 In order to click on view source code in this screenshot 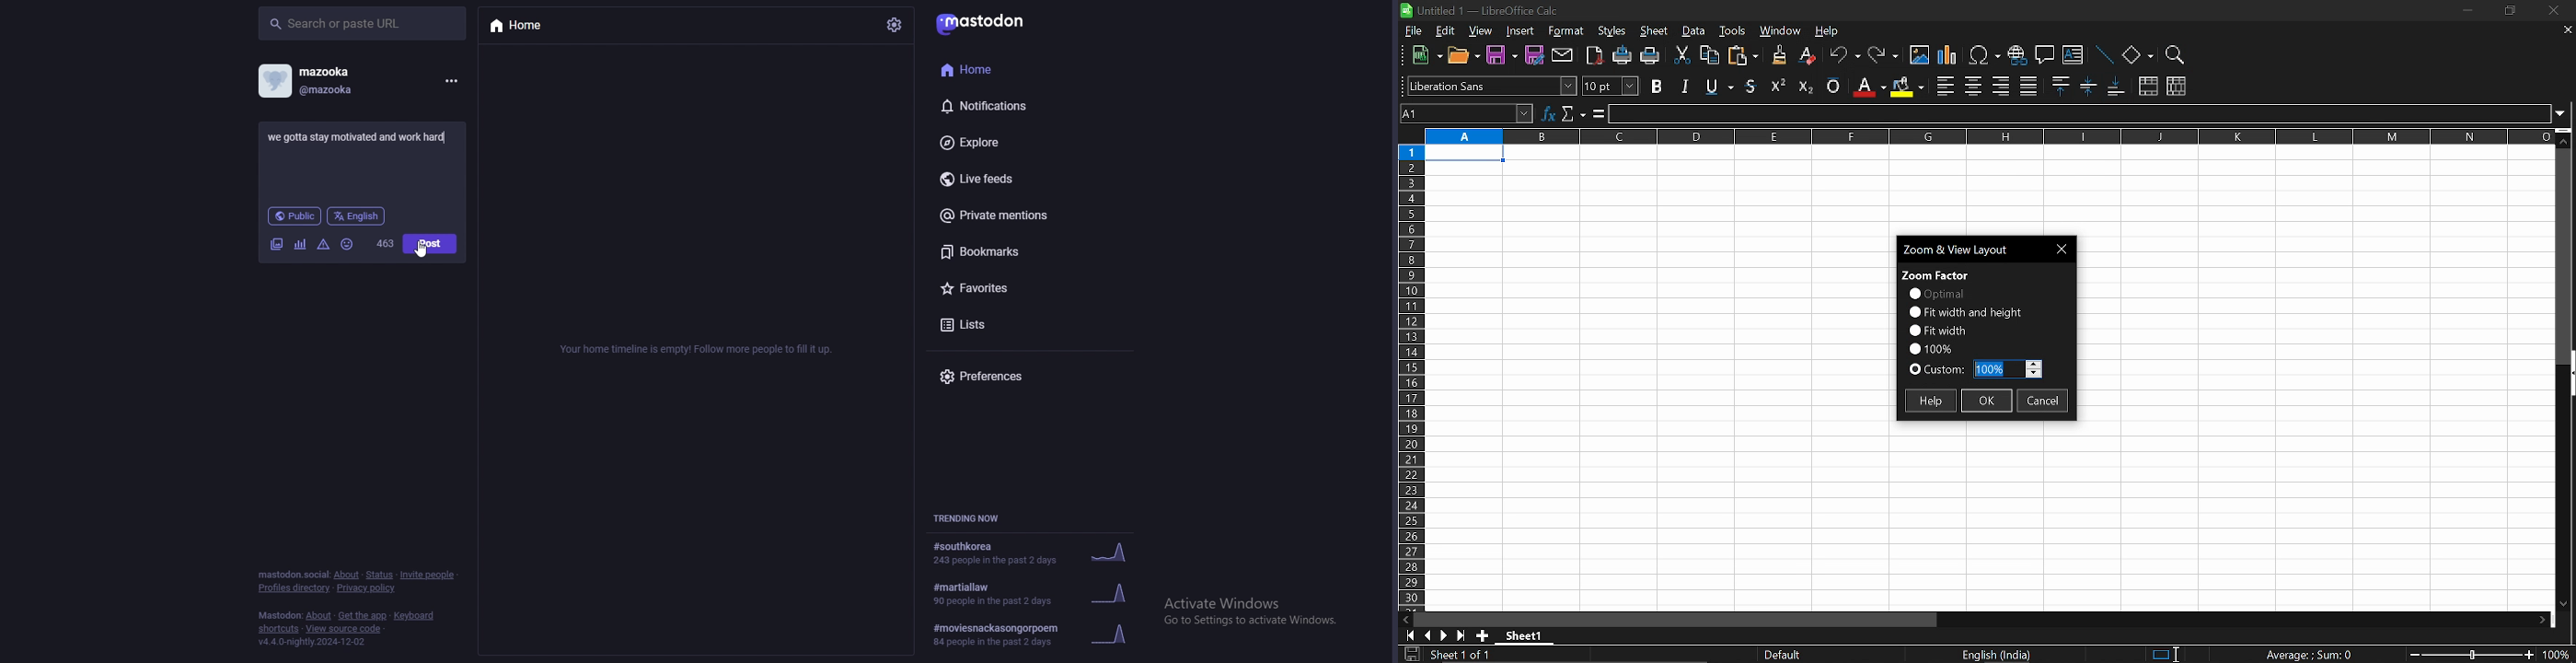, I will do `click(345, 629)`.